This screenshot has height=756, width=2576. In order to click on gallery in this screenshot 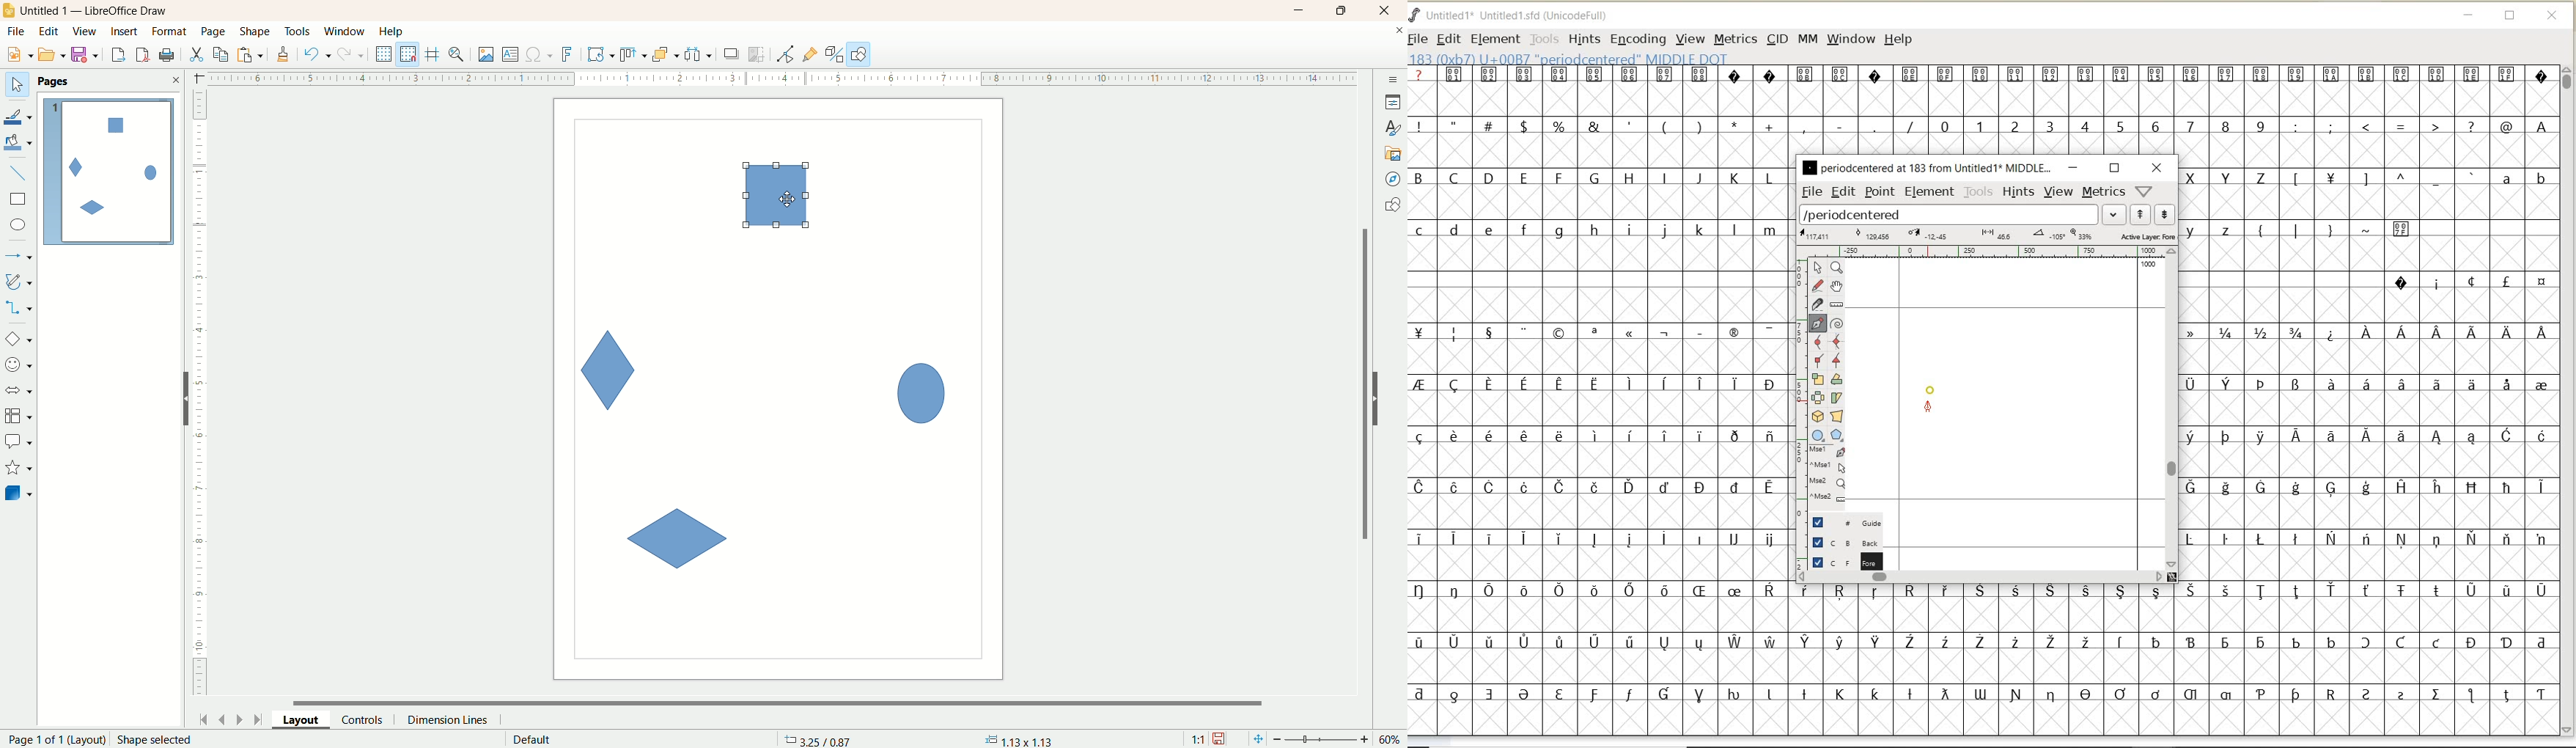, I will do `click(1394, 152)`.